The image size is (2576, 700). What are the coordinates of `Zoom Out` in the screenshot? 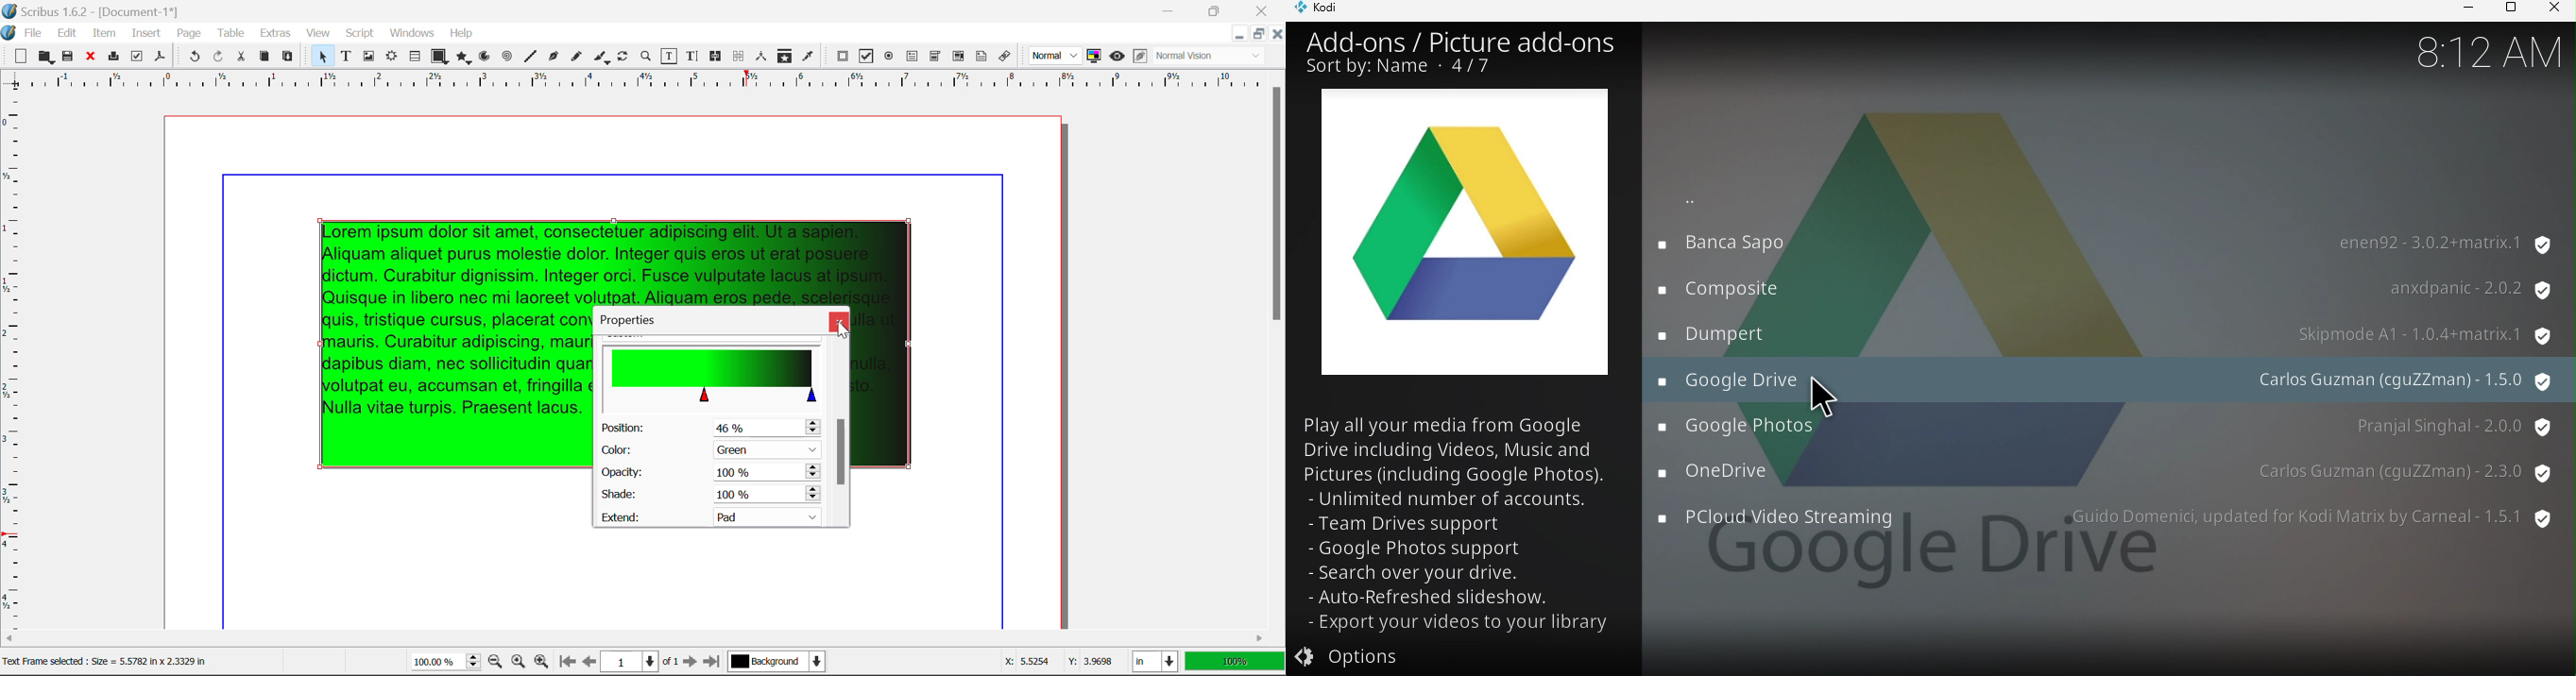 It's located at (497, 663).